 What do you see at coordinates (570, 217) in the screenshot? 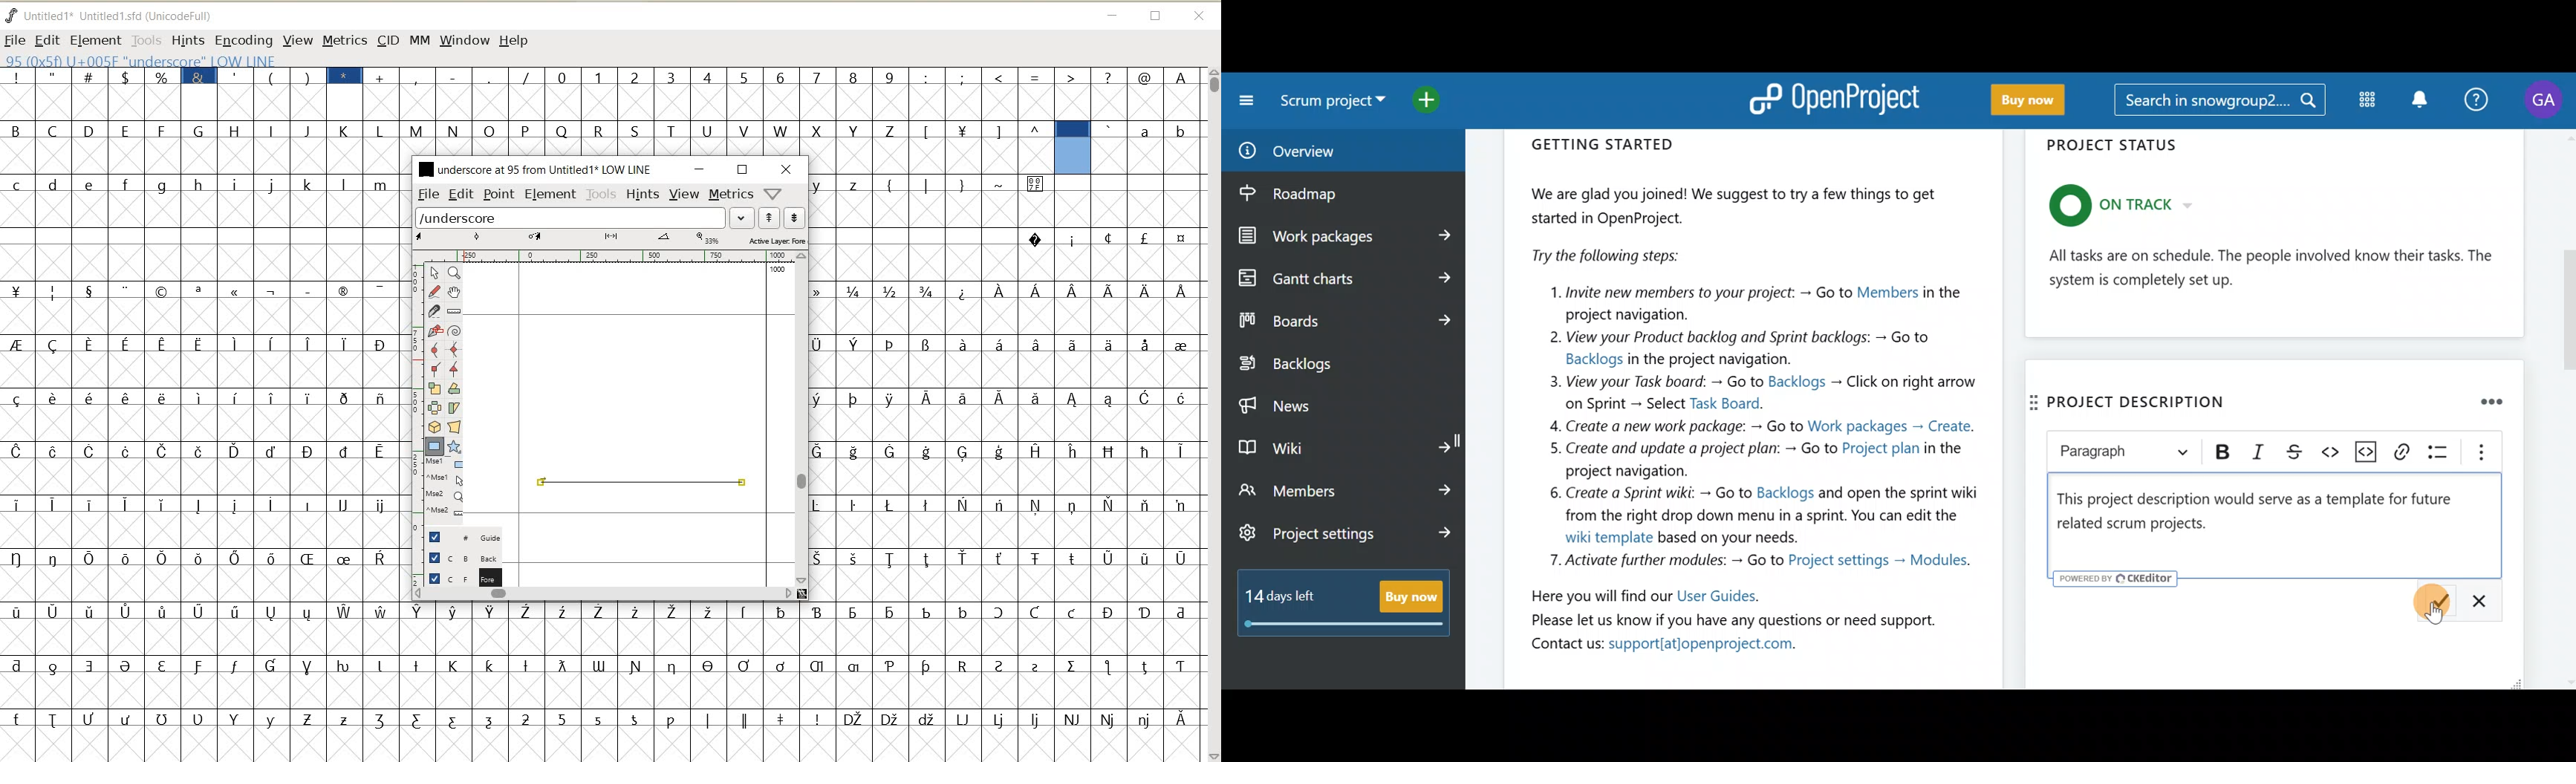
I see `load word list` at bounding box center [570, 217].